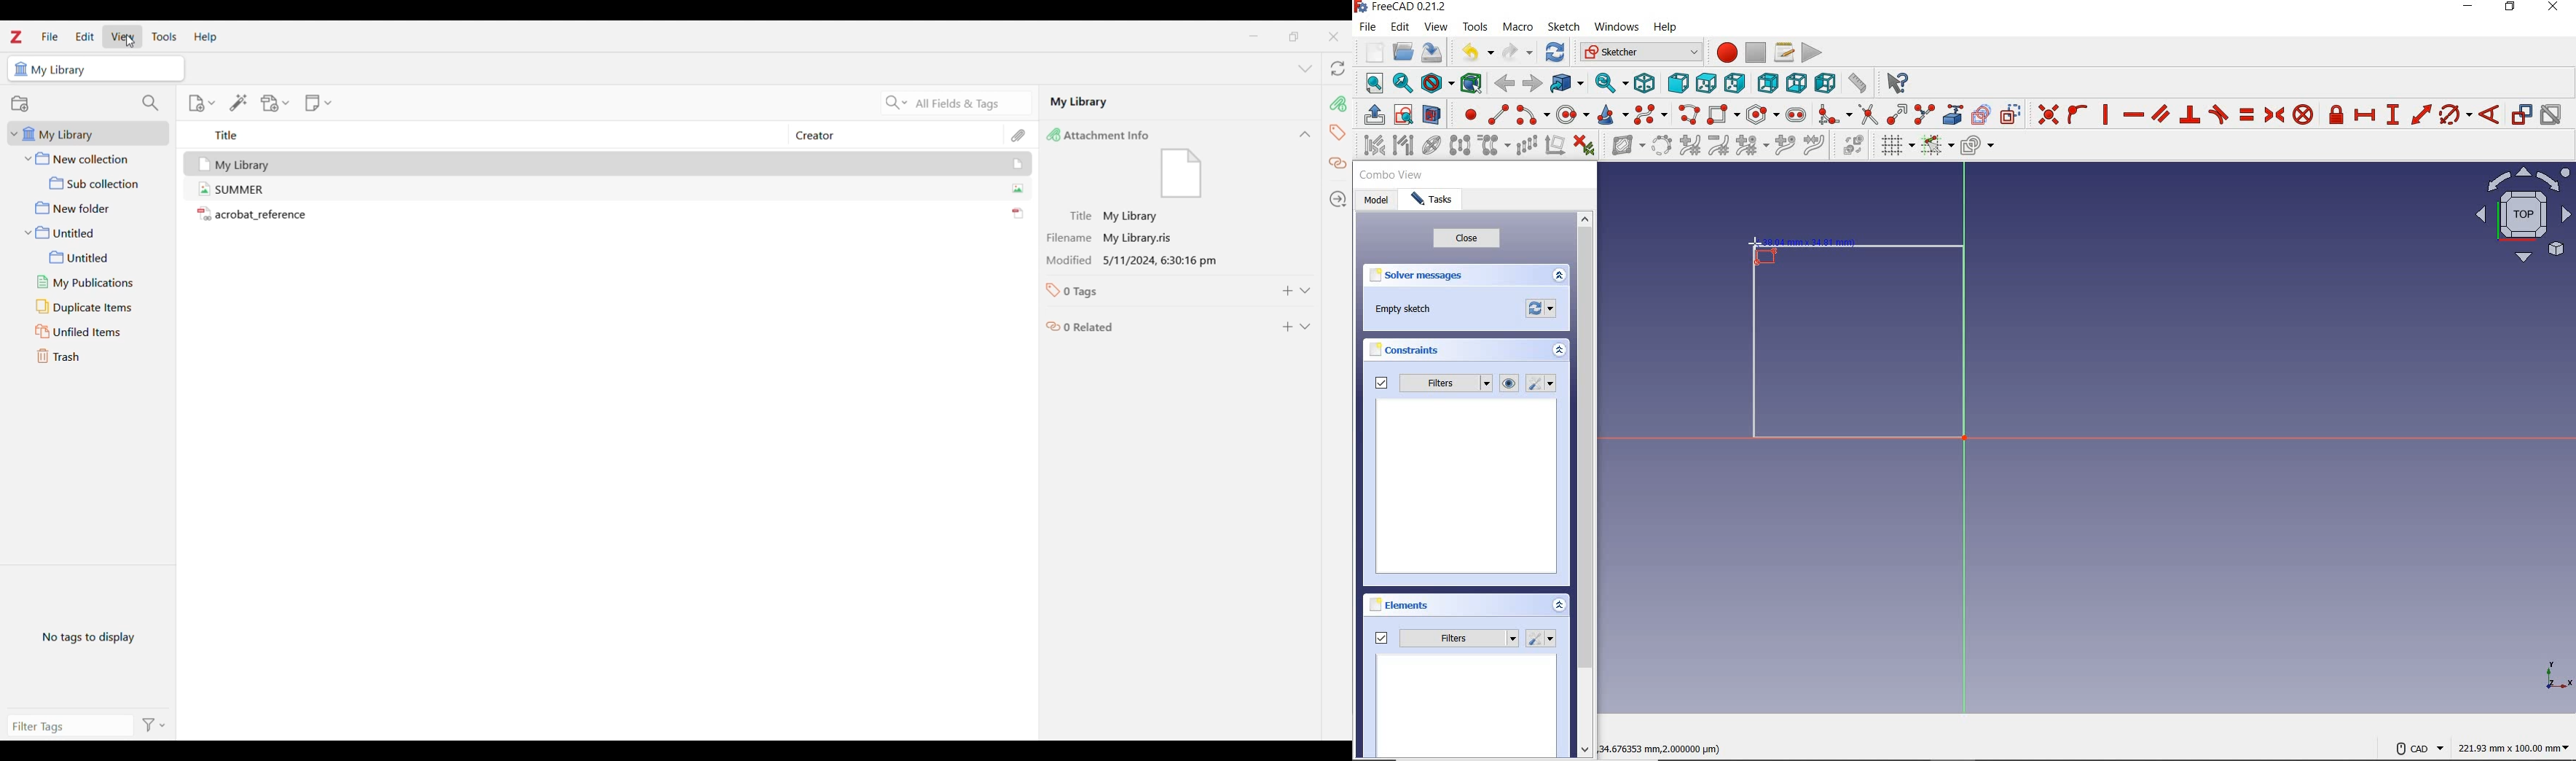 This screenshot has height=784, width=2576. Describe the element at coordinates (972, 103) in the screenshot. I see `Selected search criteria` at that location.